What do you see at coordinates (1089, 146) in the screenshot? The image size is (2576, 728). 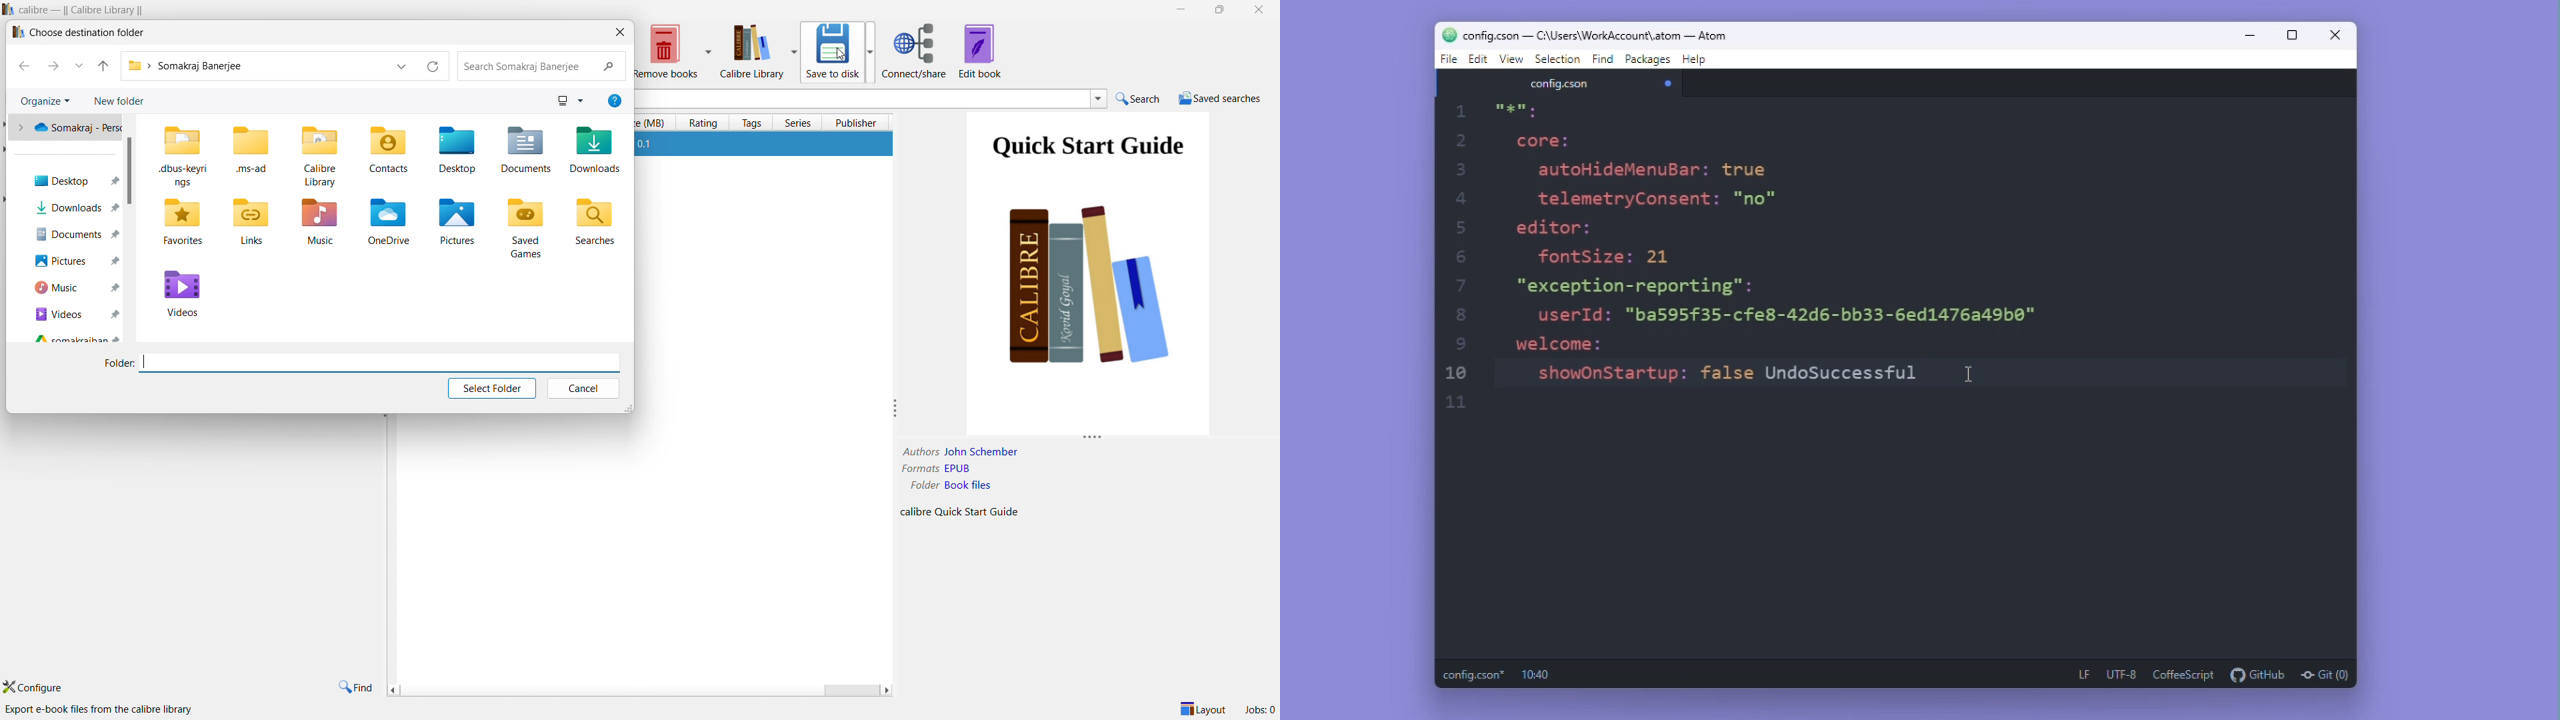 I see `Quick Start Guide` at bounding box center [1089, 146].